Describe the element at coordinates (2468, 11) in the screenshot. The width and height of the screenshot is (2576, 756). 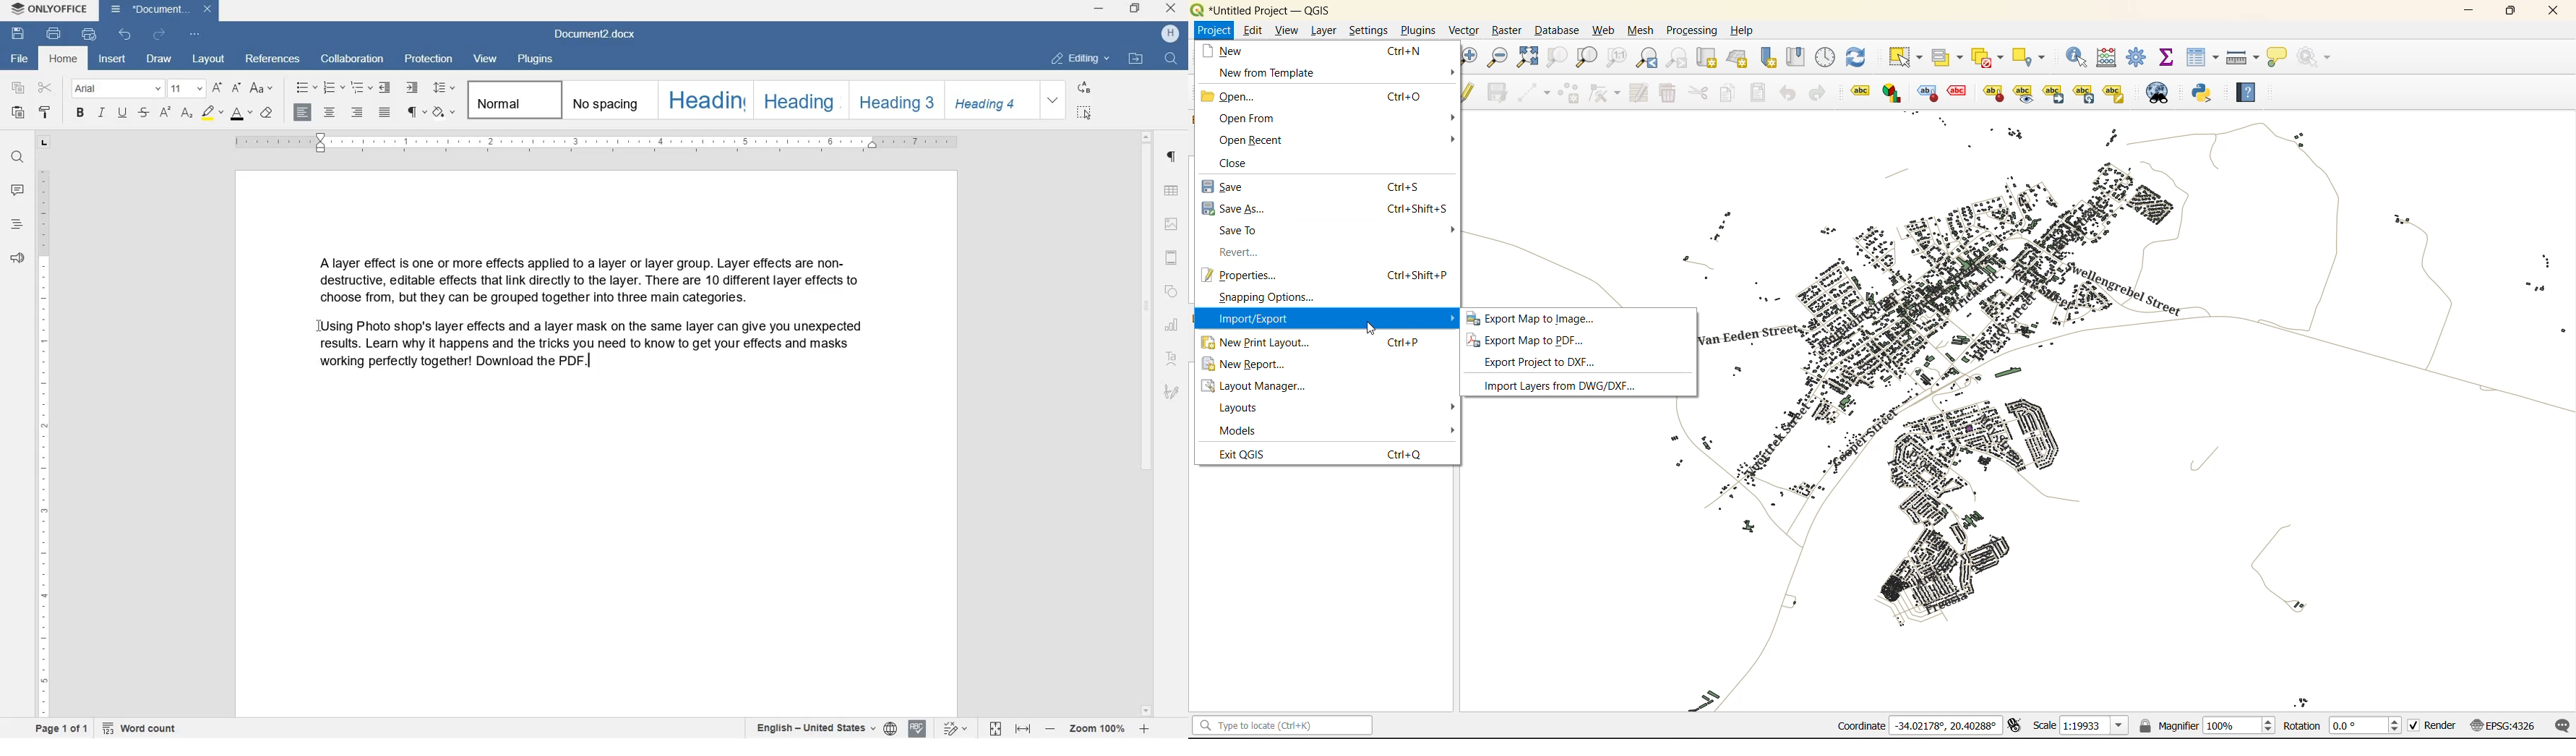
I see `minimize` at that location.